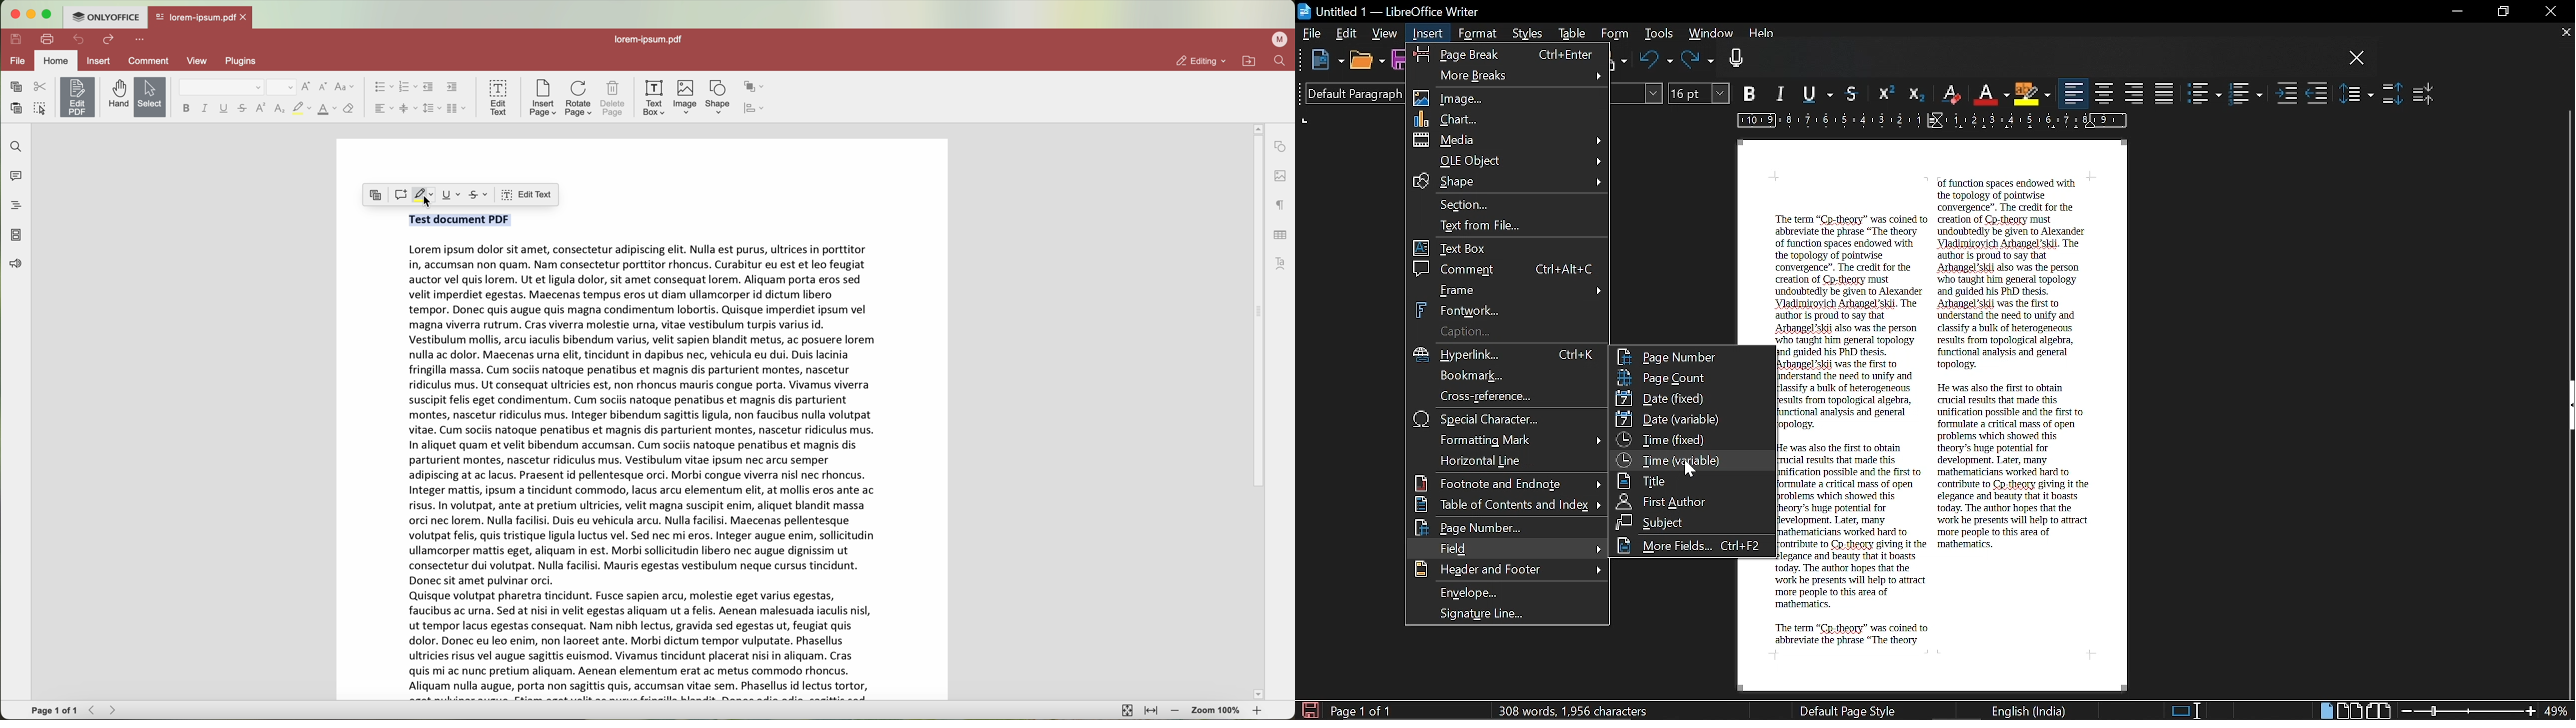  Describe the element at coordinates (1854, 93) in the screenshot. I see `strikethrough` at that location.